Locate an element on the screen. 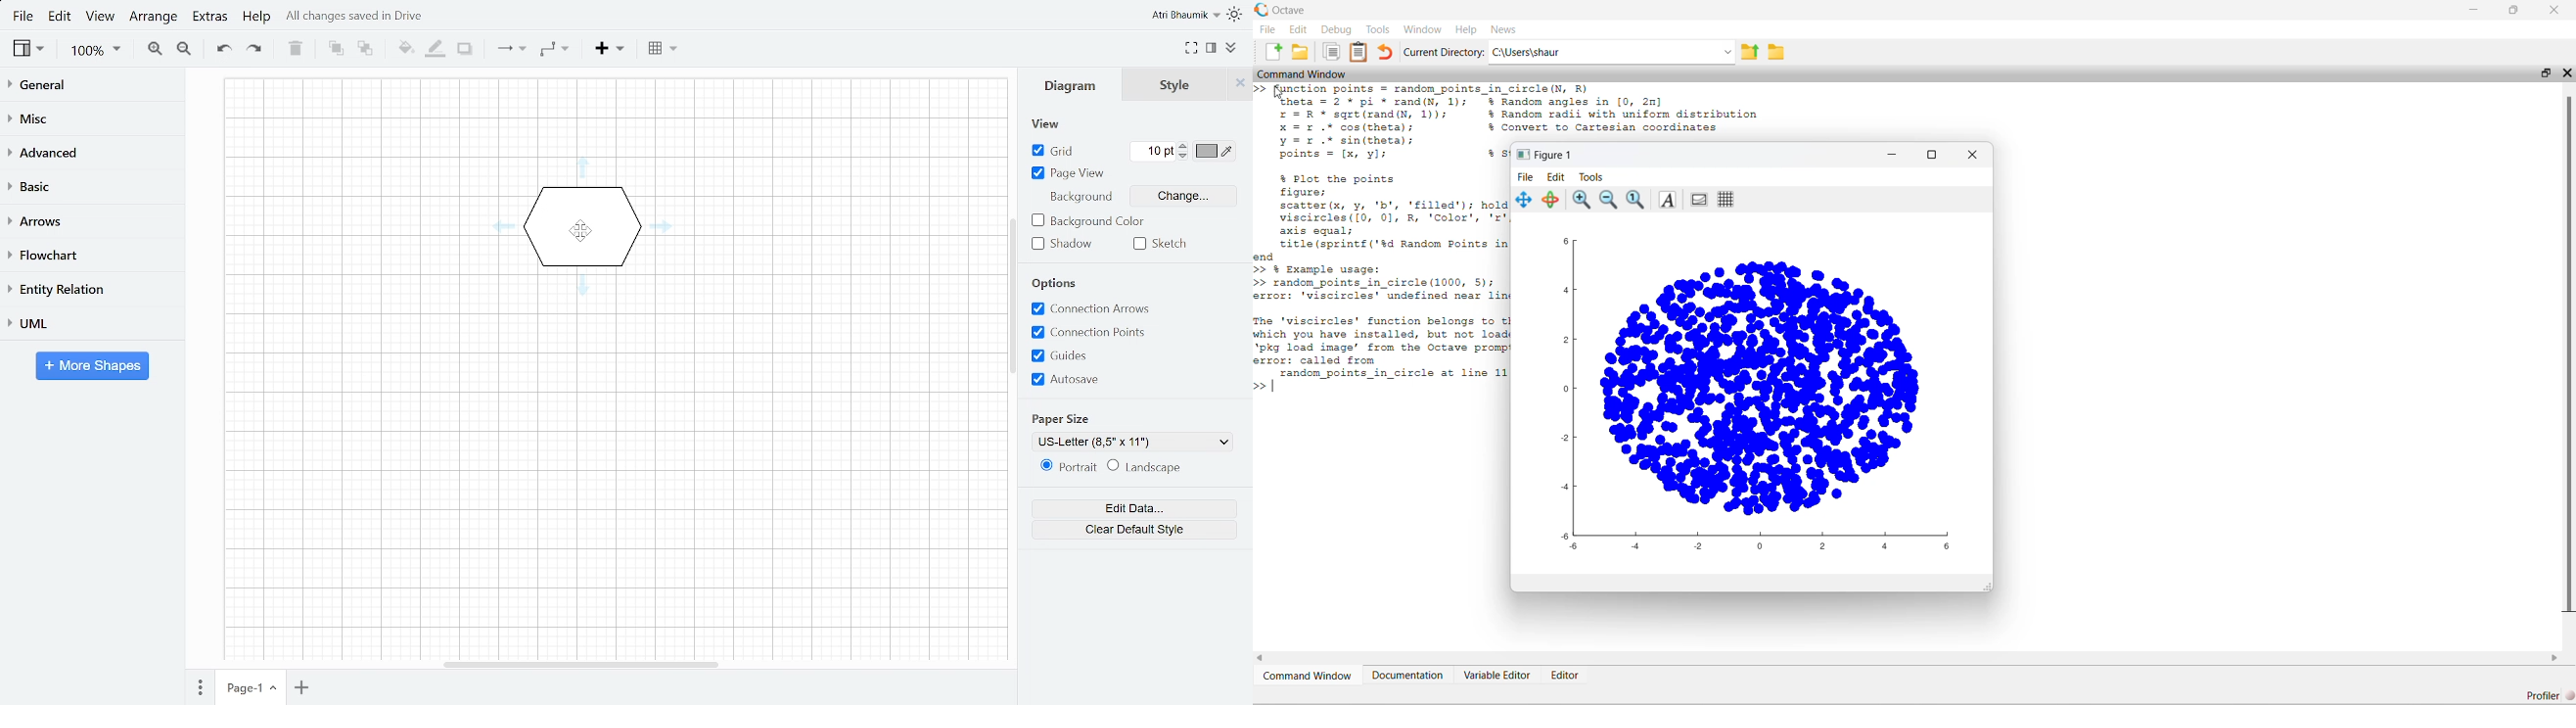 The height and width of the screenshot is (728, 2576). Decrease grade point is located at coordinates (1182, 157).